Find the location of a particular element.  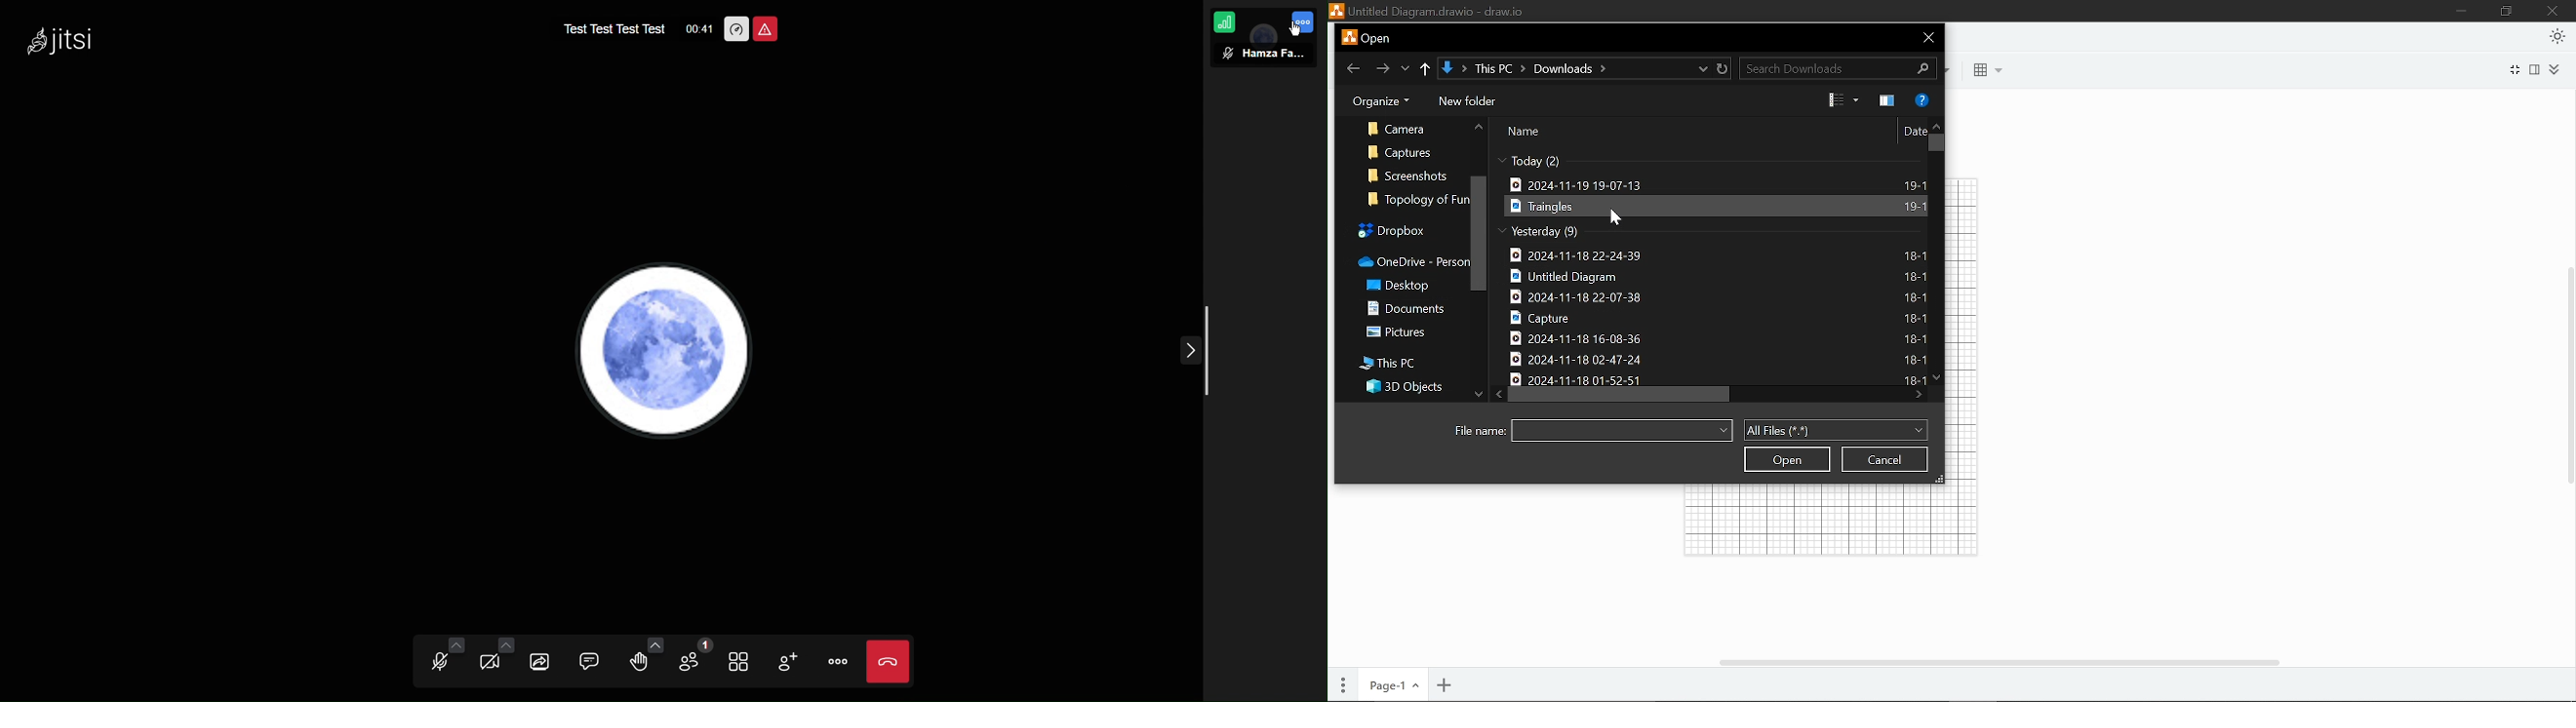

Path of current location is located at coordinates (1565, 69).